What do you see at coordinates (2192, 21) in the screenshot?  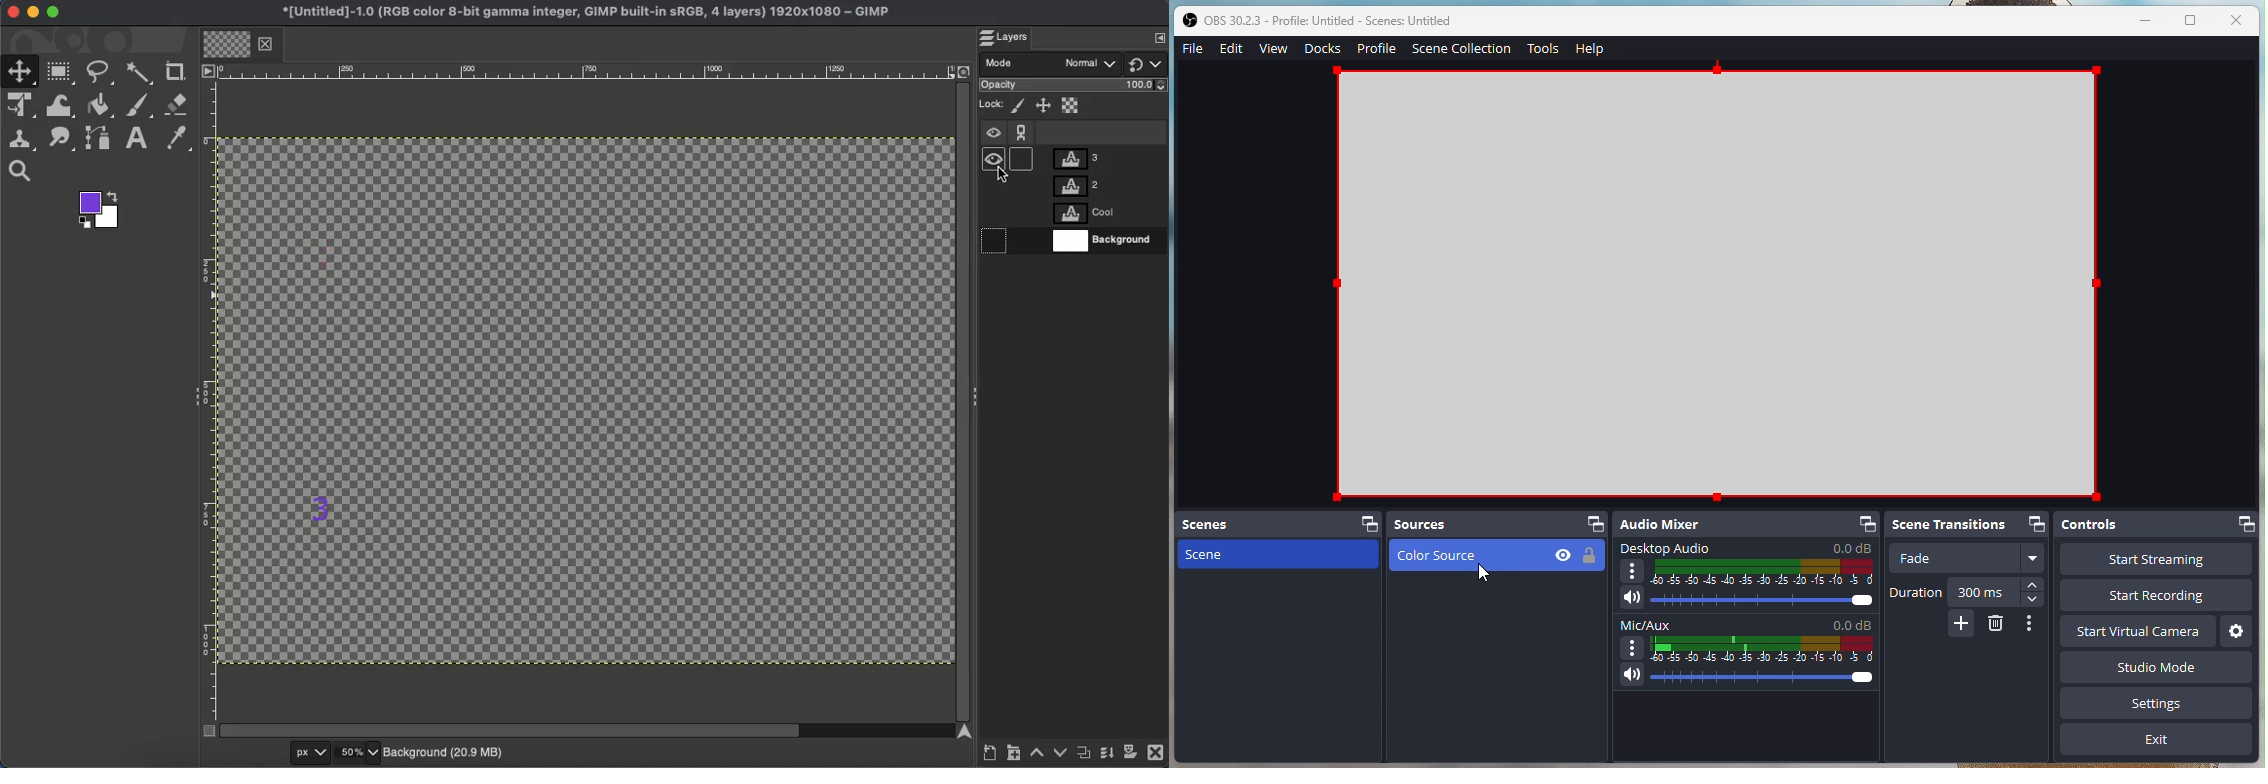 I see `maximise` at bounding box center [2192, 21].